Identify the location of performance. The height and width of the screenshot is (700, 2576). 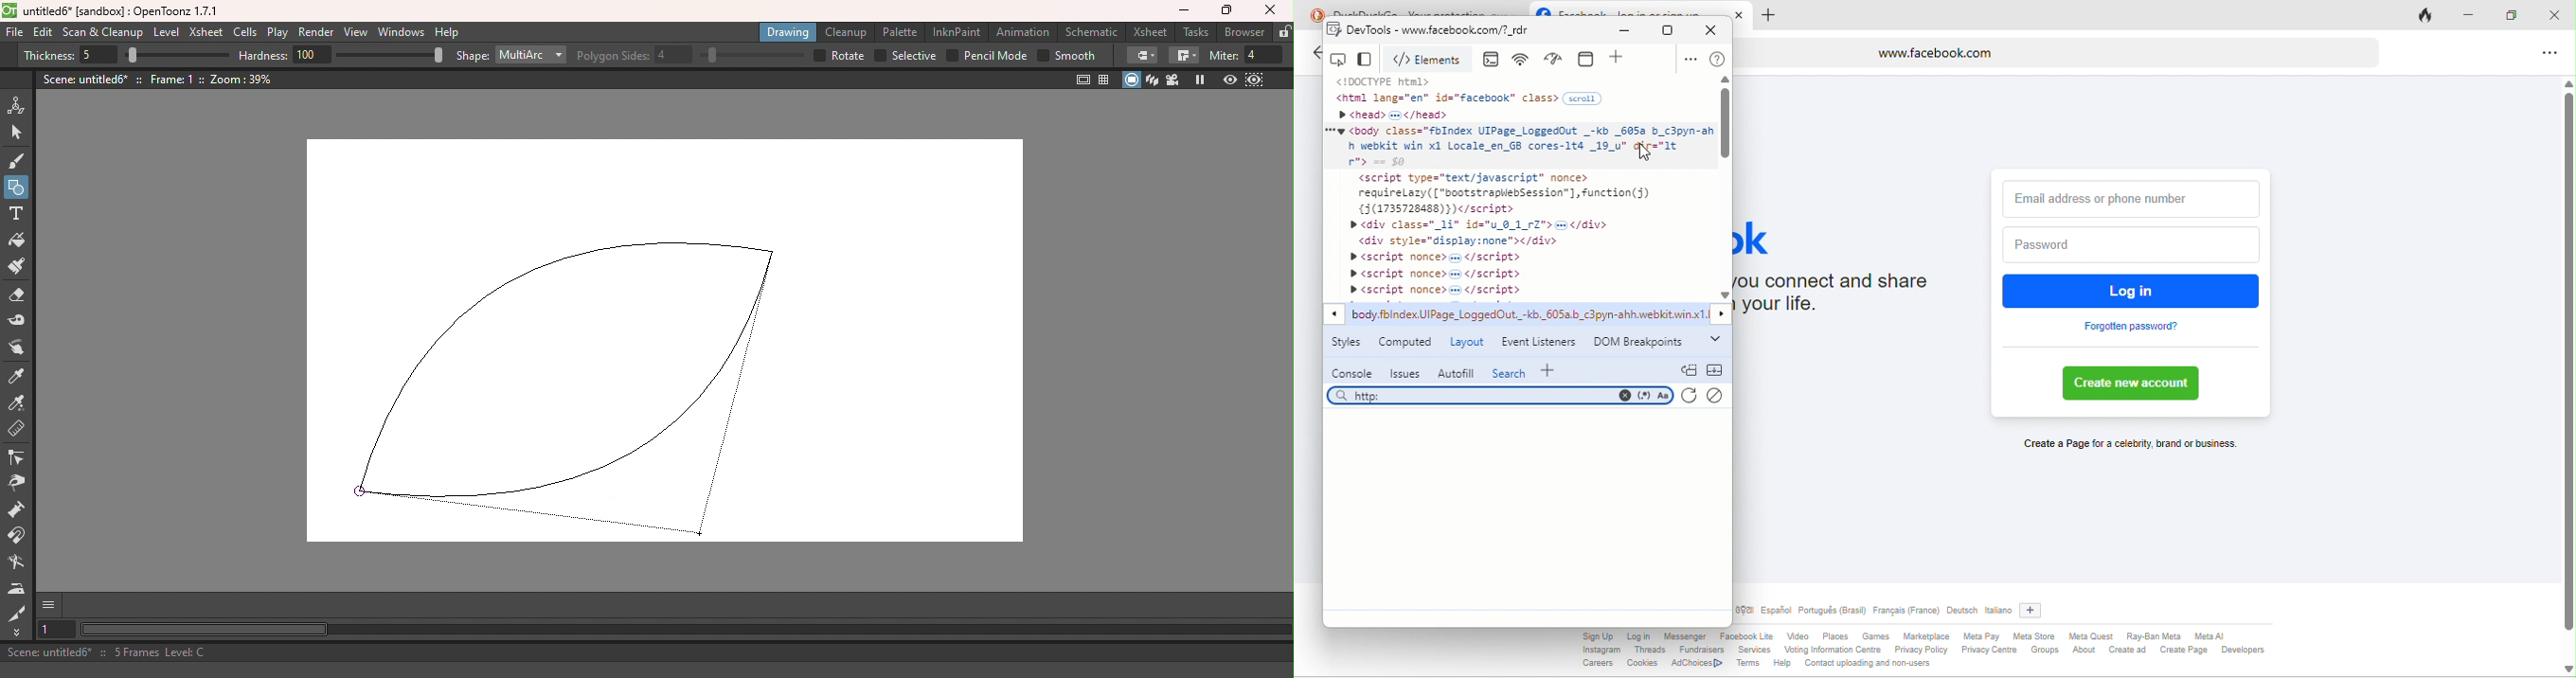
(1558, 59).